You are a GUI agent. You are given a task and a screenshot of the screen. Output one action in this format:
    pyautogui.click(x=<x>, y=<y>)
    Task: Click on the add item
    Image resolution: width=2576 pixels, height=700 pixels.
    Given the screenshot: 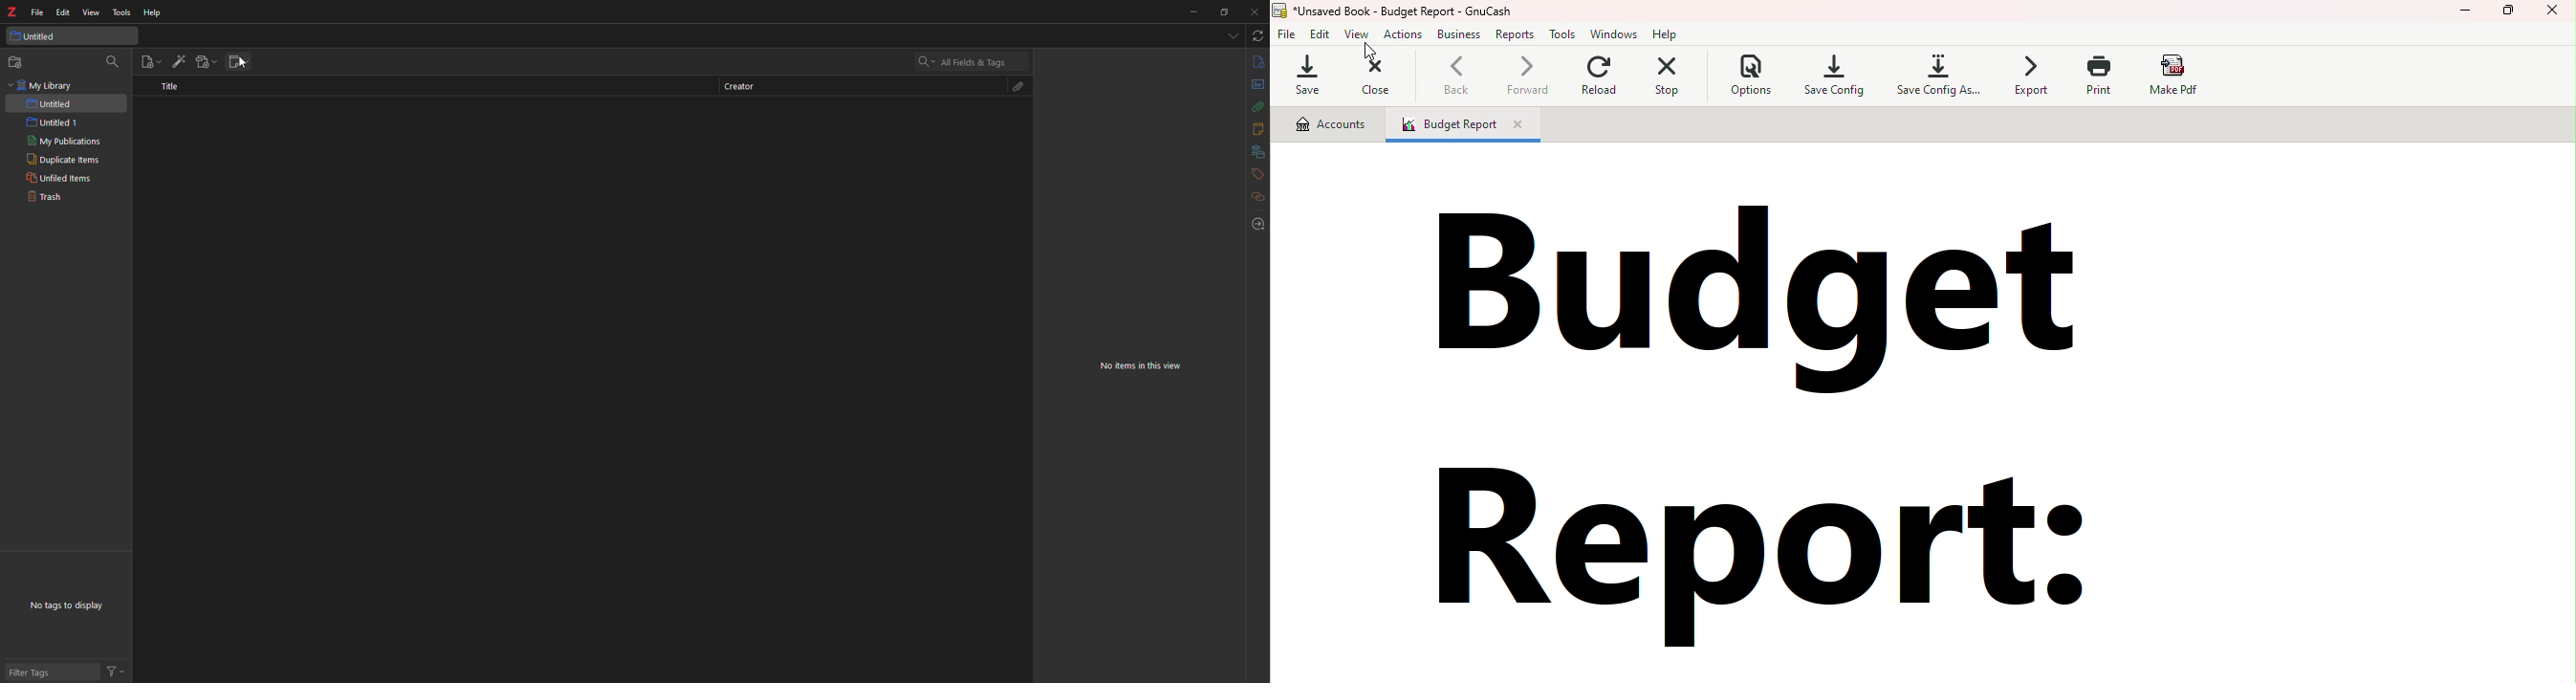 What is the action you would take?
    pyautogui.click(x=179, y=62)
    